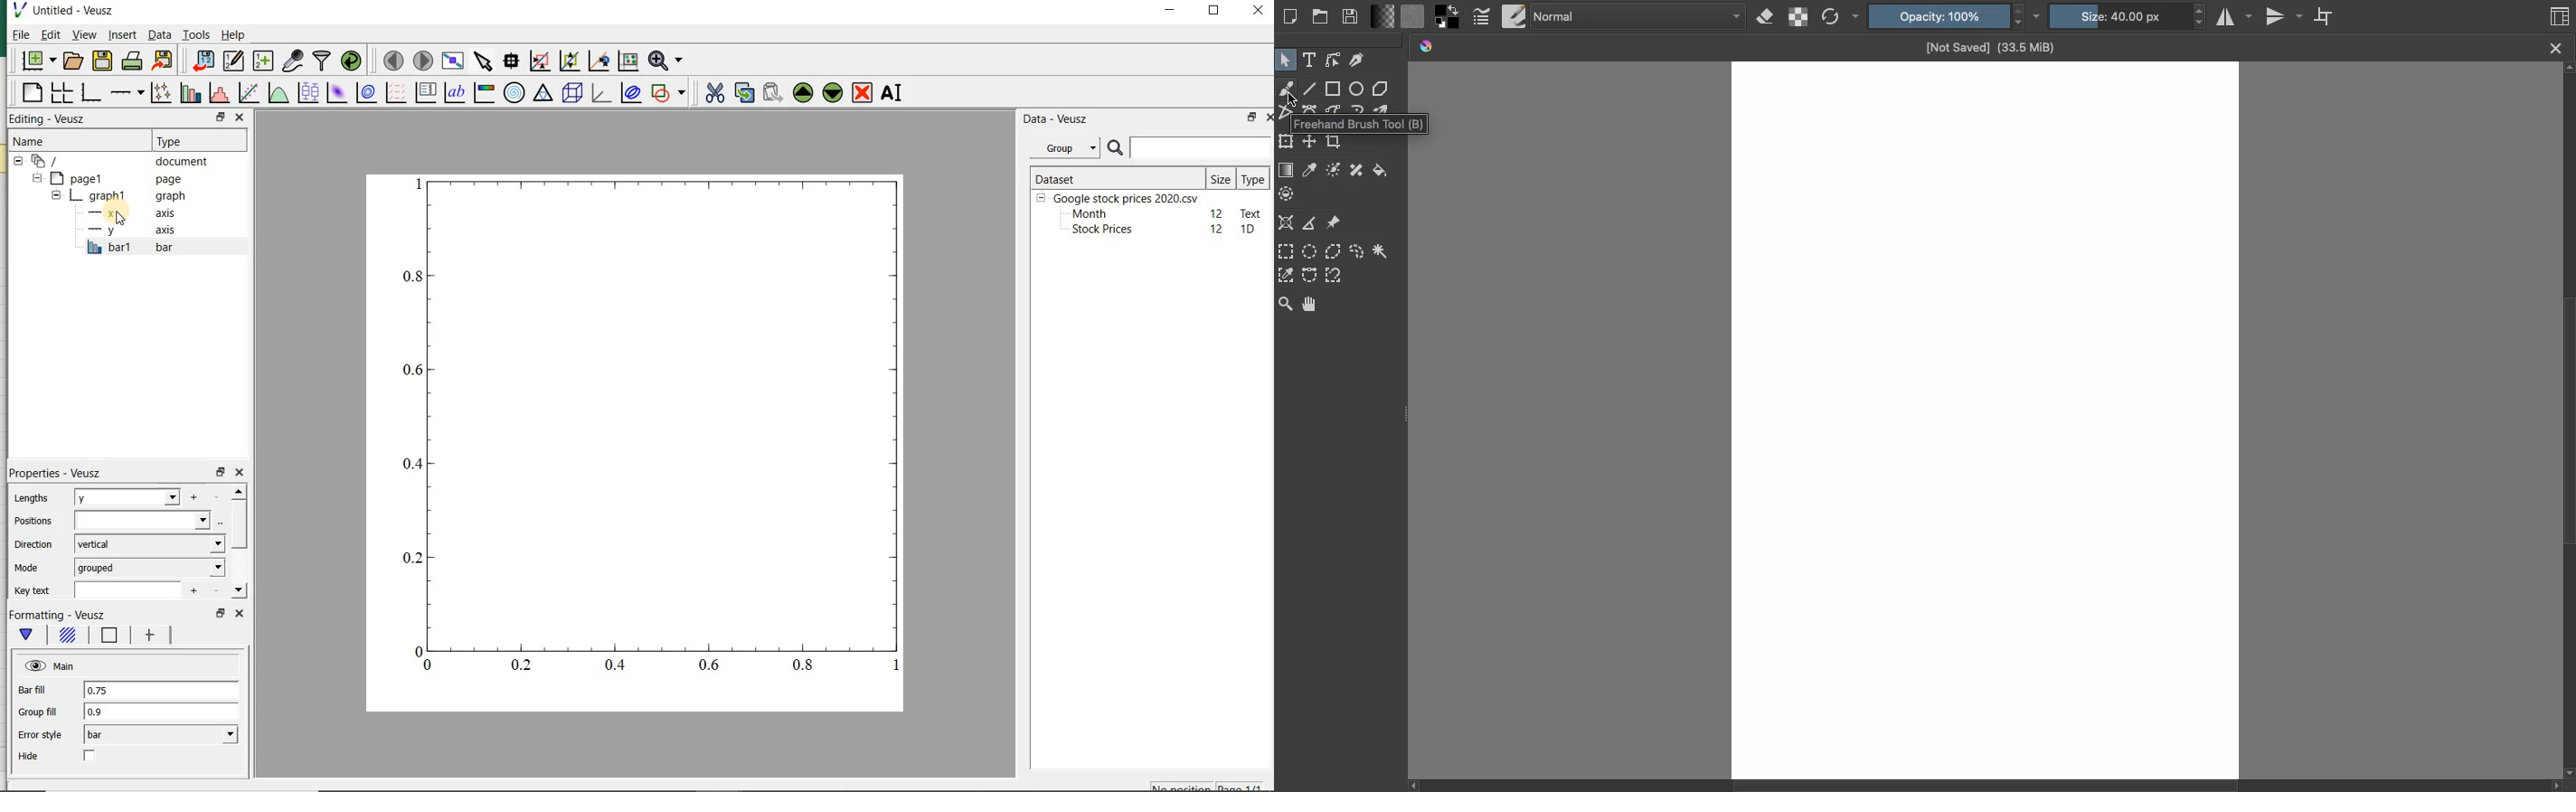 Image resolution: width=2576 pixels, height=812 pixels. What do you see at coordinates (1358, 59) in the screenshot?
I see `Calligraphy` at bounding box center [1358, 59].